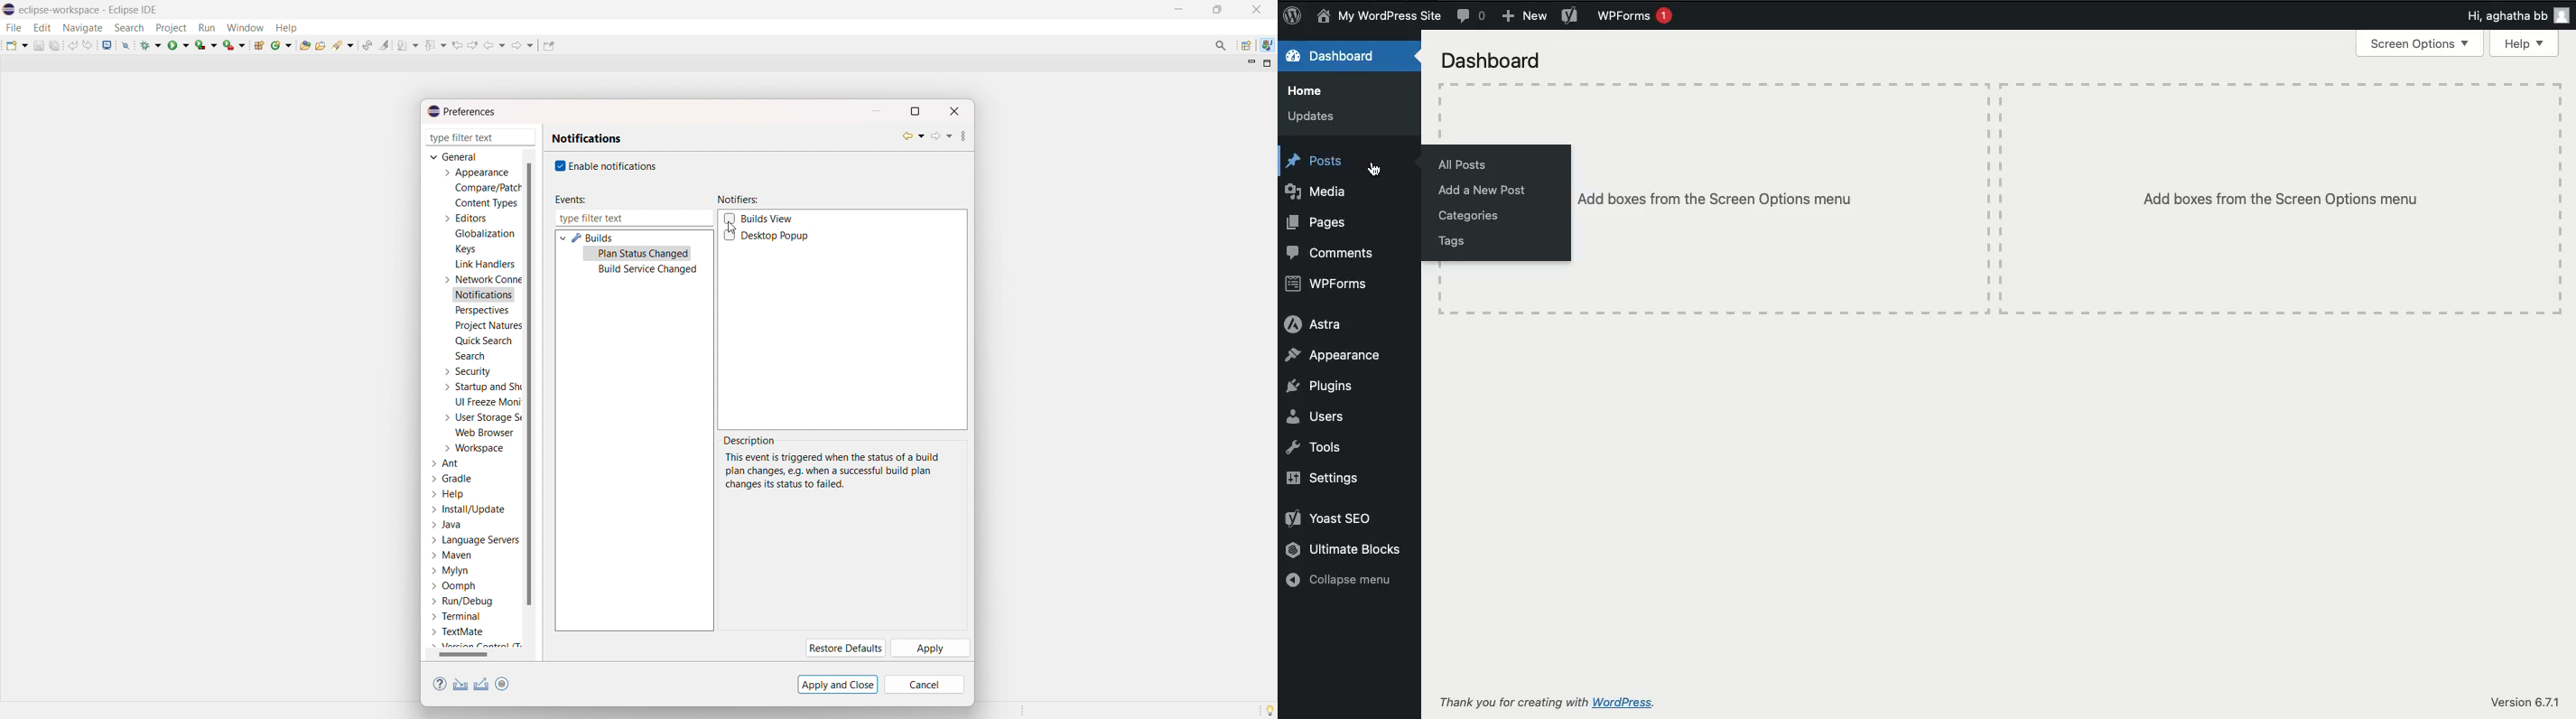 Image resolution: width=2576 pixels, height=728 pixels. What do you see at coordinates (453, 587) in the screenshot?
I see `oomph` at bounding box center [453, 587].